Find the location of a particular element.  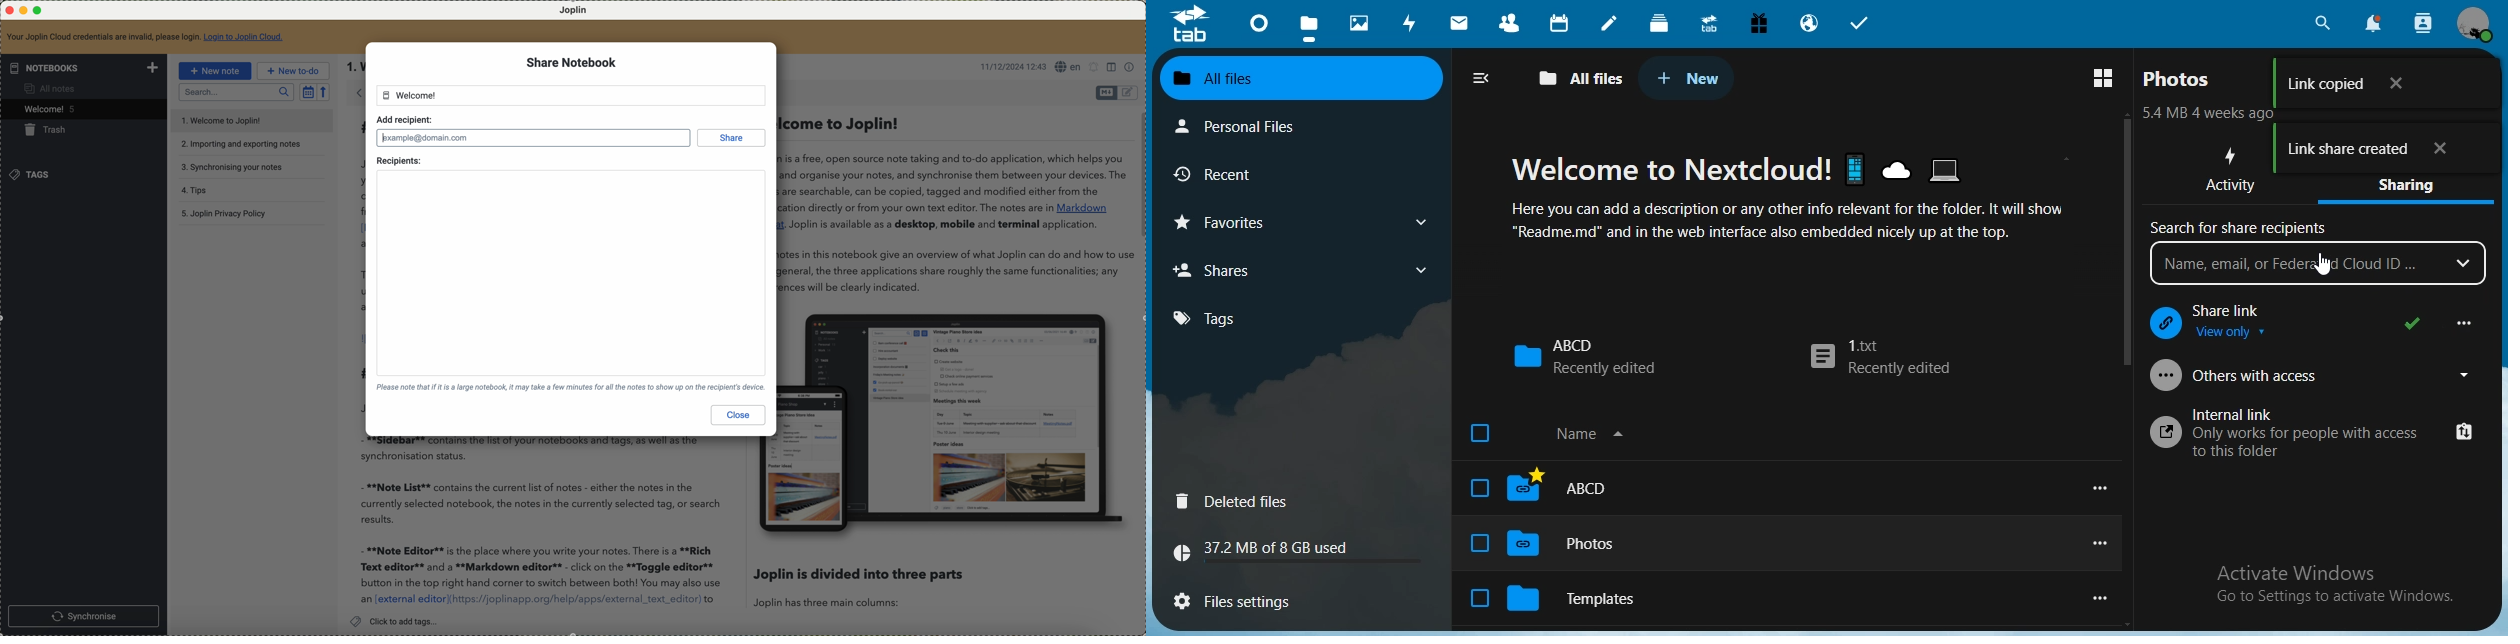

scroll bar is located at coordinates (2125, 241).